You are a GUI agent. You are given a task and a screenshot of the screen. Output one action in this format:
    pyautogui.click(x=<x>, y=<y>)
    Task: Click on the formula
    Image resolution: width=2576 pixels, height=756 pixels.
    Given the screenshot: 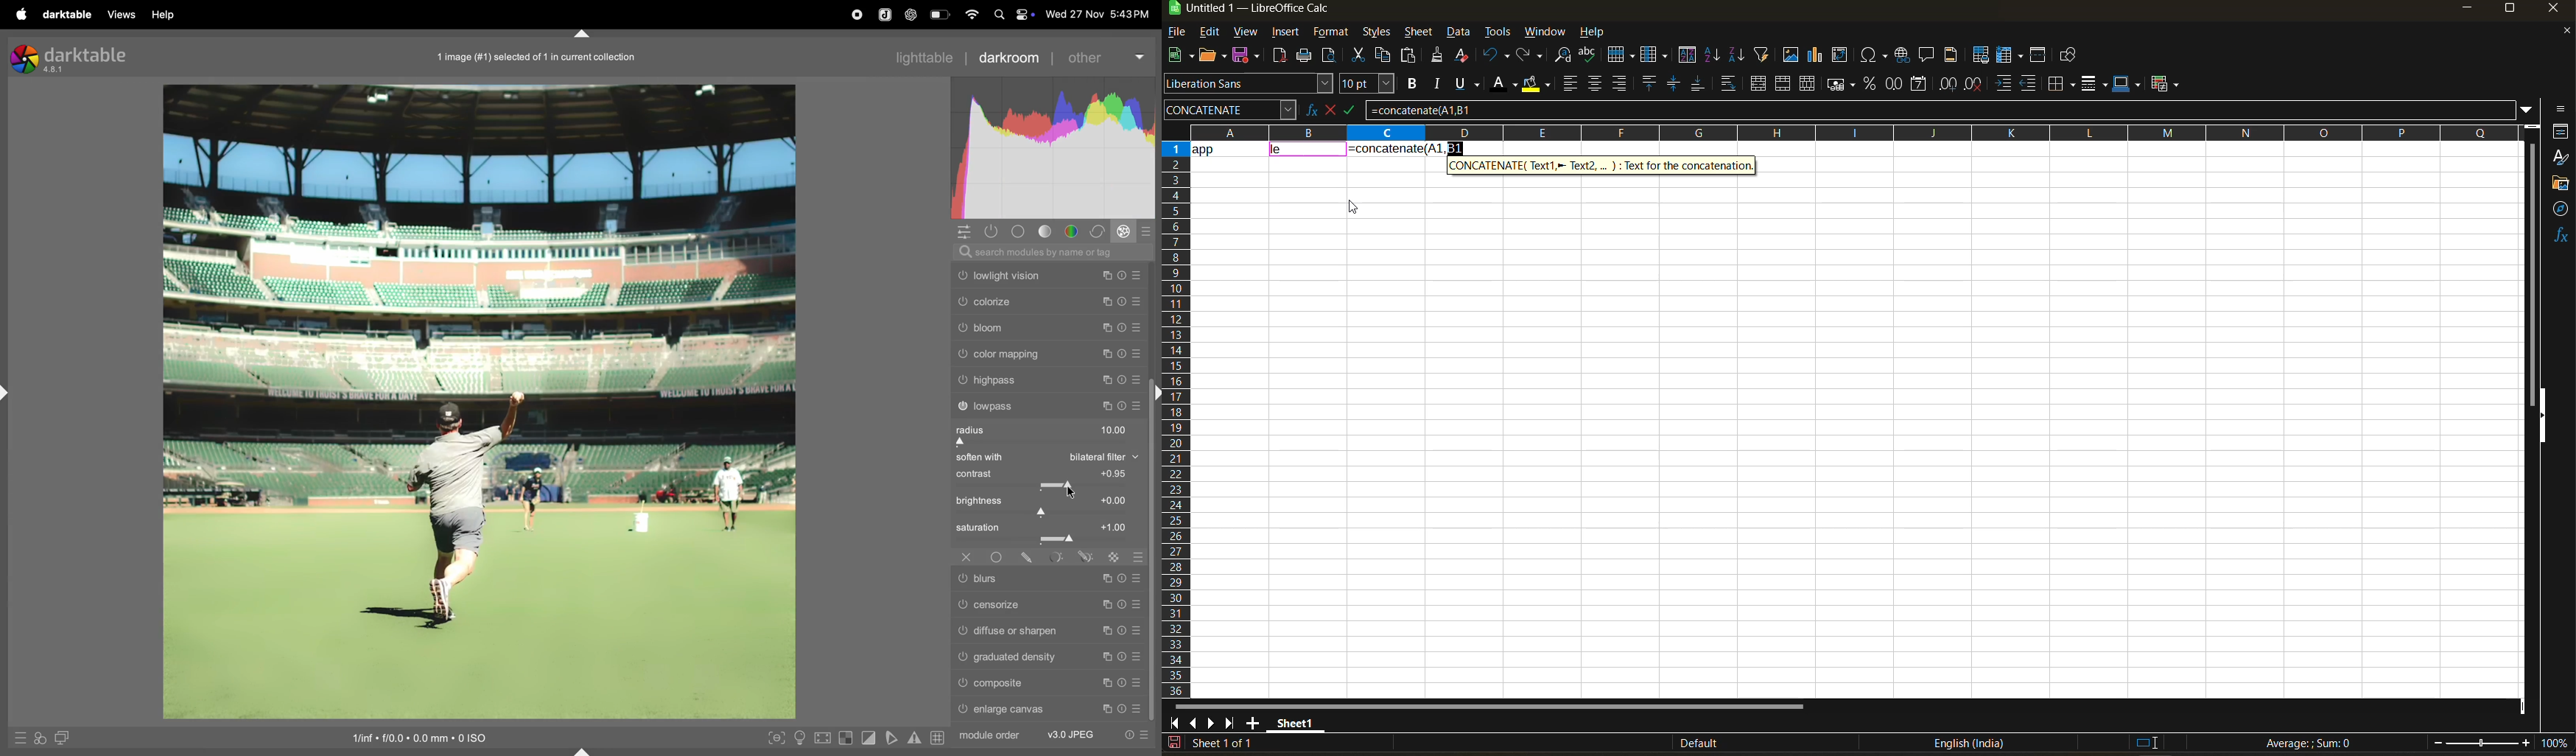 What is the action you would take?
    pyautogui.click(x=2313, y=745)
    